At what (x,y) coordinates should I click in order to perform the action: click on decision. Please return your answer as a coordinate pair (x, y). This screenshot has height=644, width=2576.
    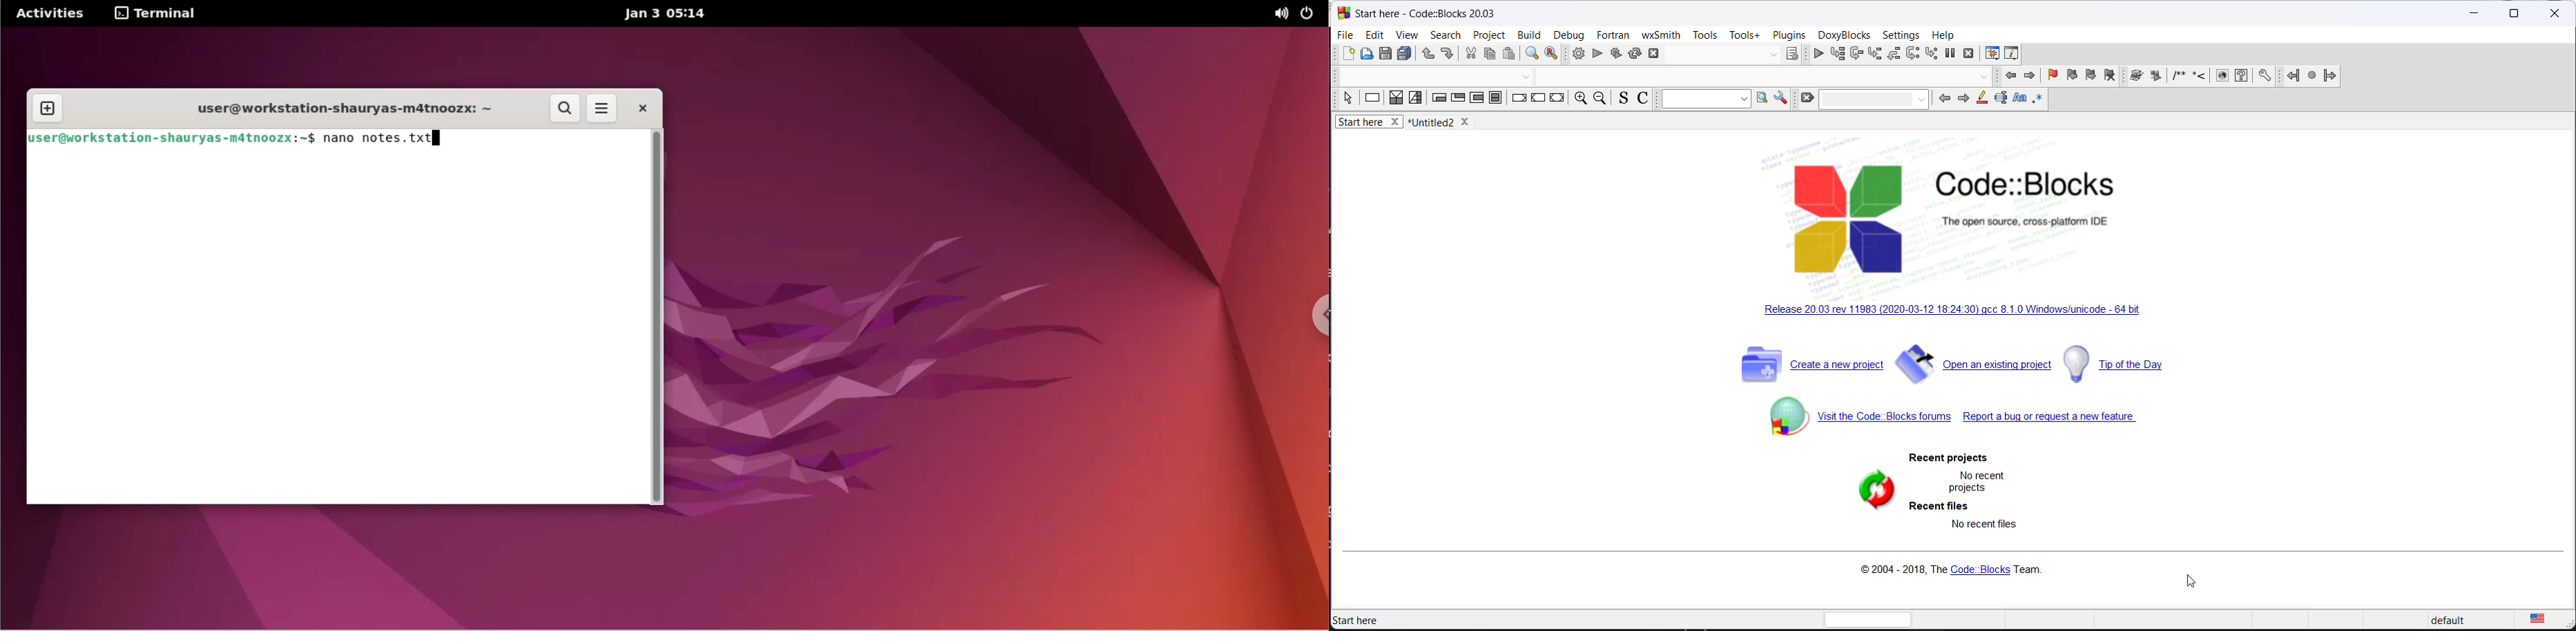
    Looking at the image, I should click on (1397, 99).